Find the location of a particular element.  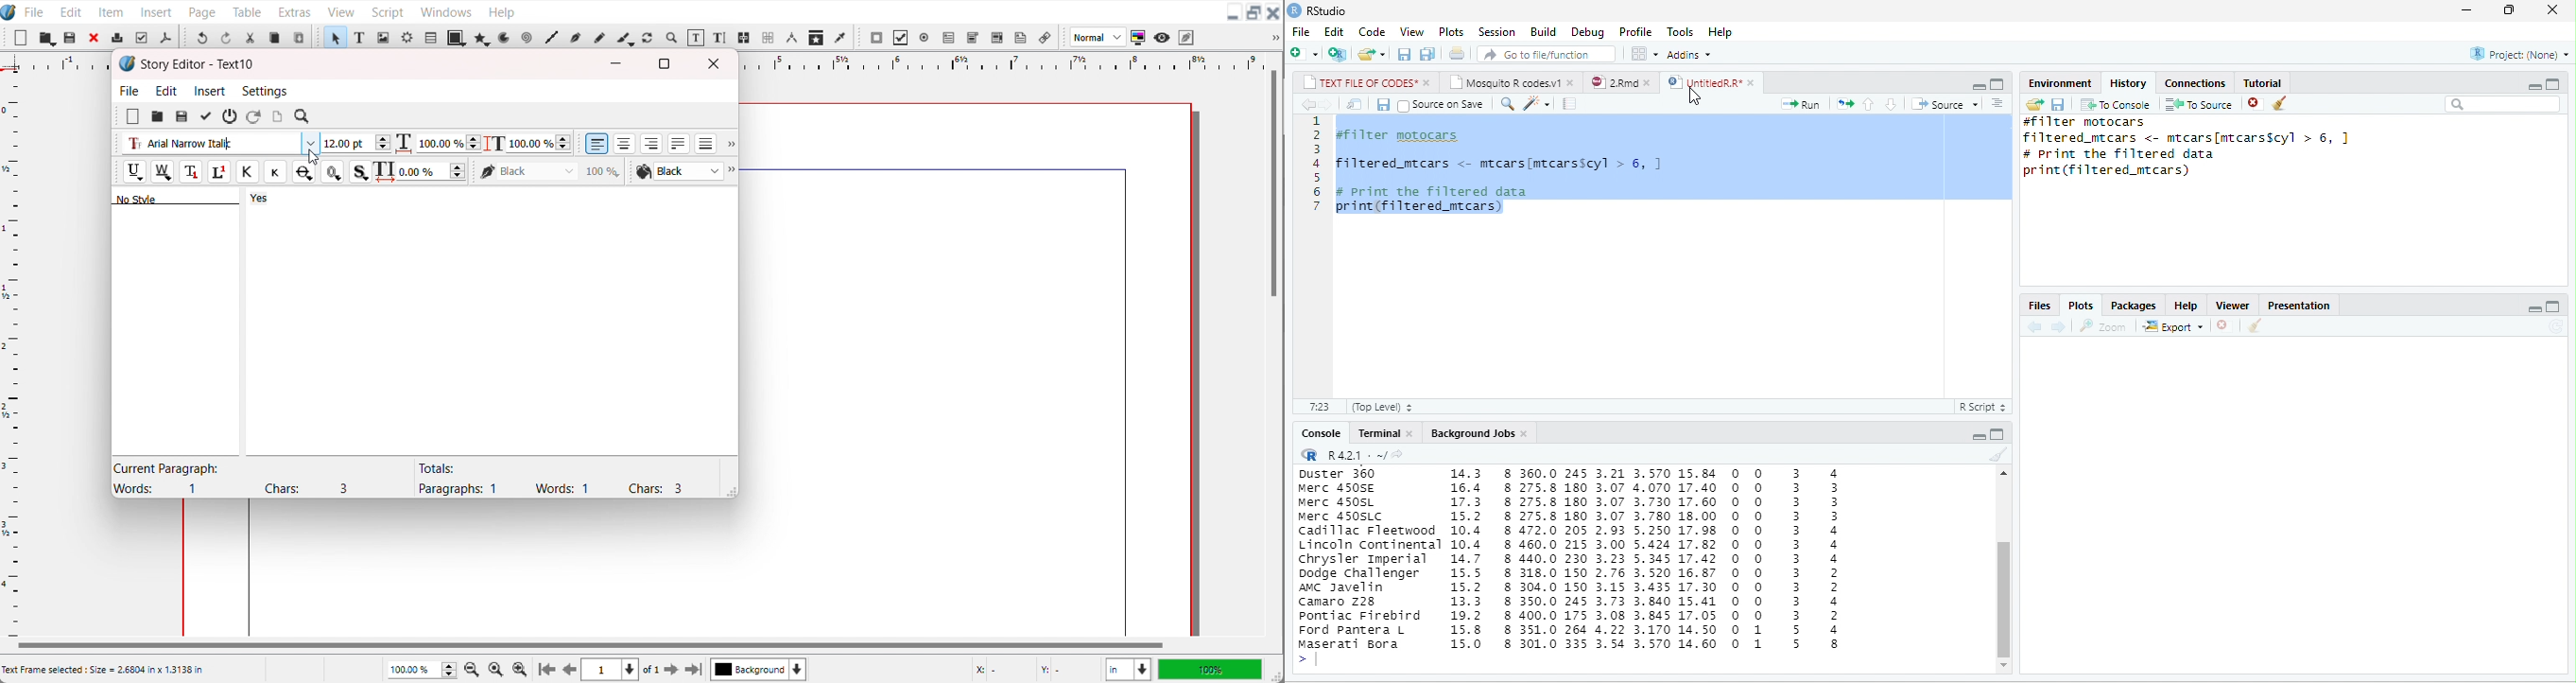

15.84 17.40  17.60  18.00  17.98  17.82  17.42  16.87  17.30  15.41  17.05  14.50  14.60 is located at coordinates (1698, 558).